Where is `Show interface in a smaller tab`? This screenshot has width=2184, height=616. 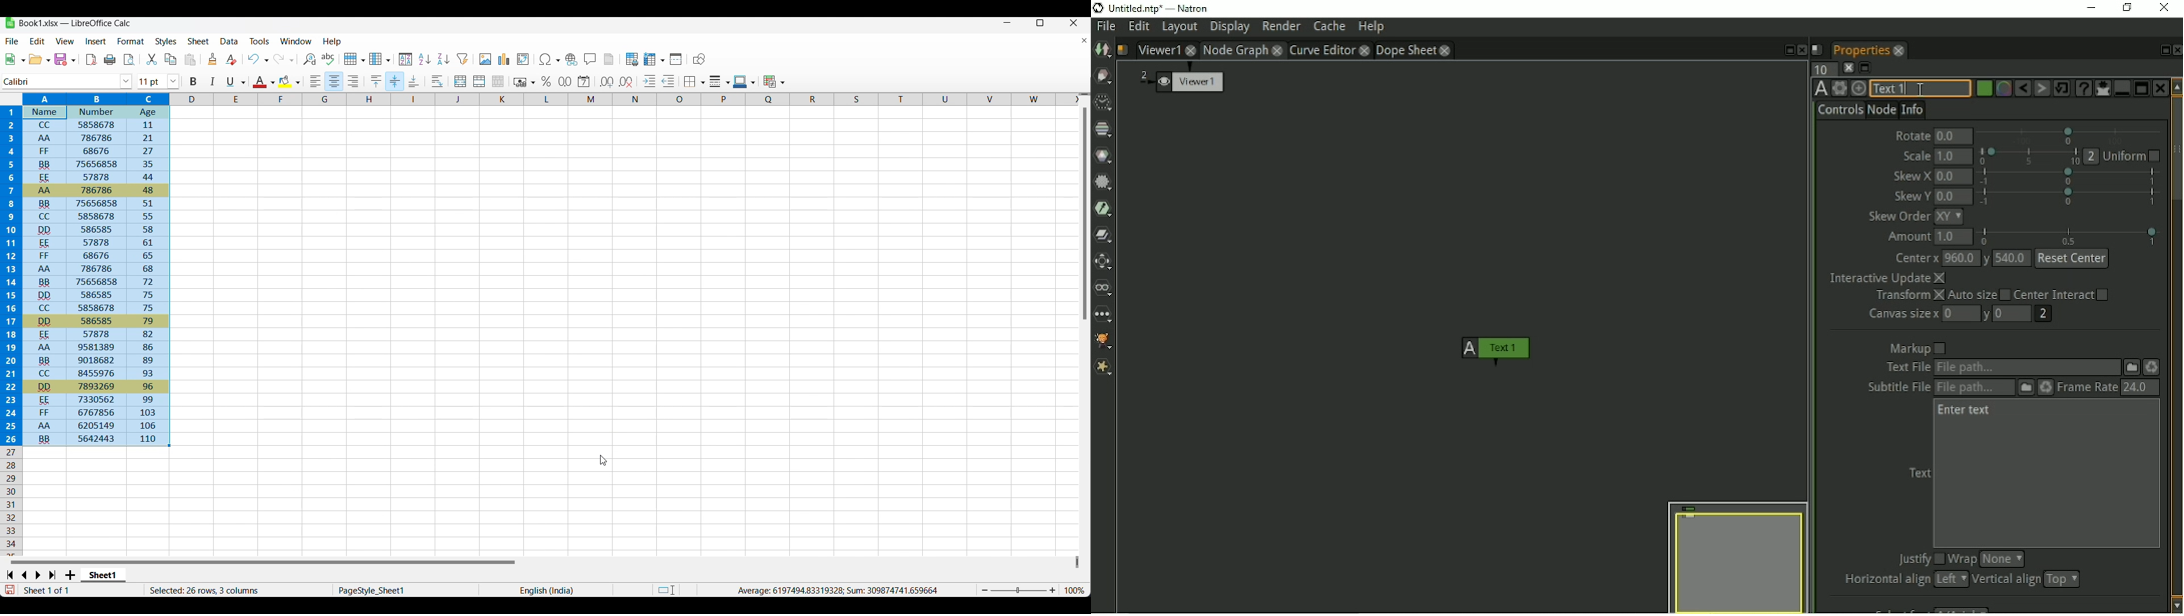
Show interface in a smaller tab is located at coordinates (1041, 23).